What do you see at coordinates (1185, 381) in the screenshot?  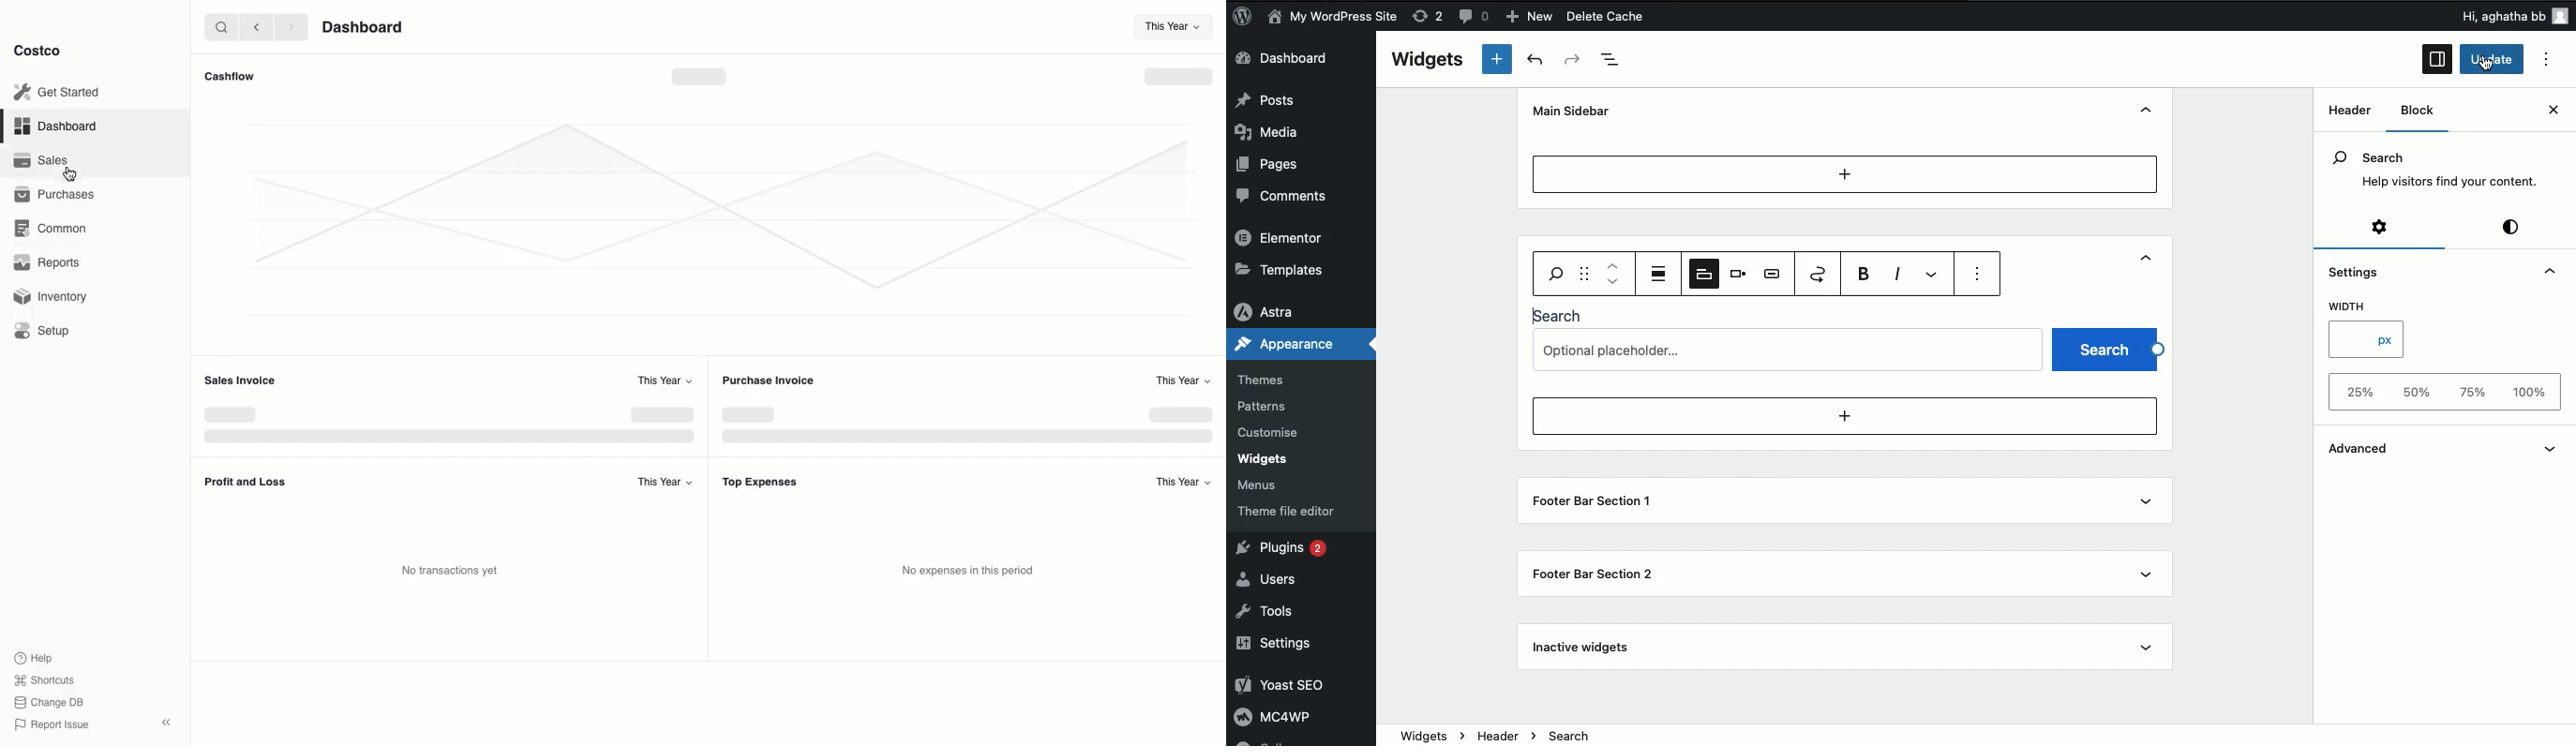 I see `This Year` at bounding box center [1185, 381].